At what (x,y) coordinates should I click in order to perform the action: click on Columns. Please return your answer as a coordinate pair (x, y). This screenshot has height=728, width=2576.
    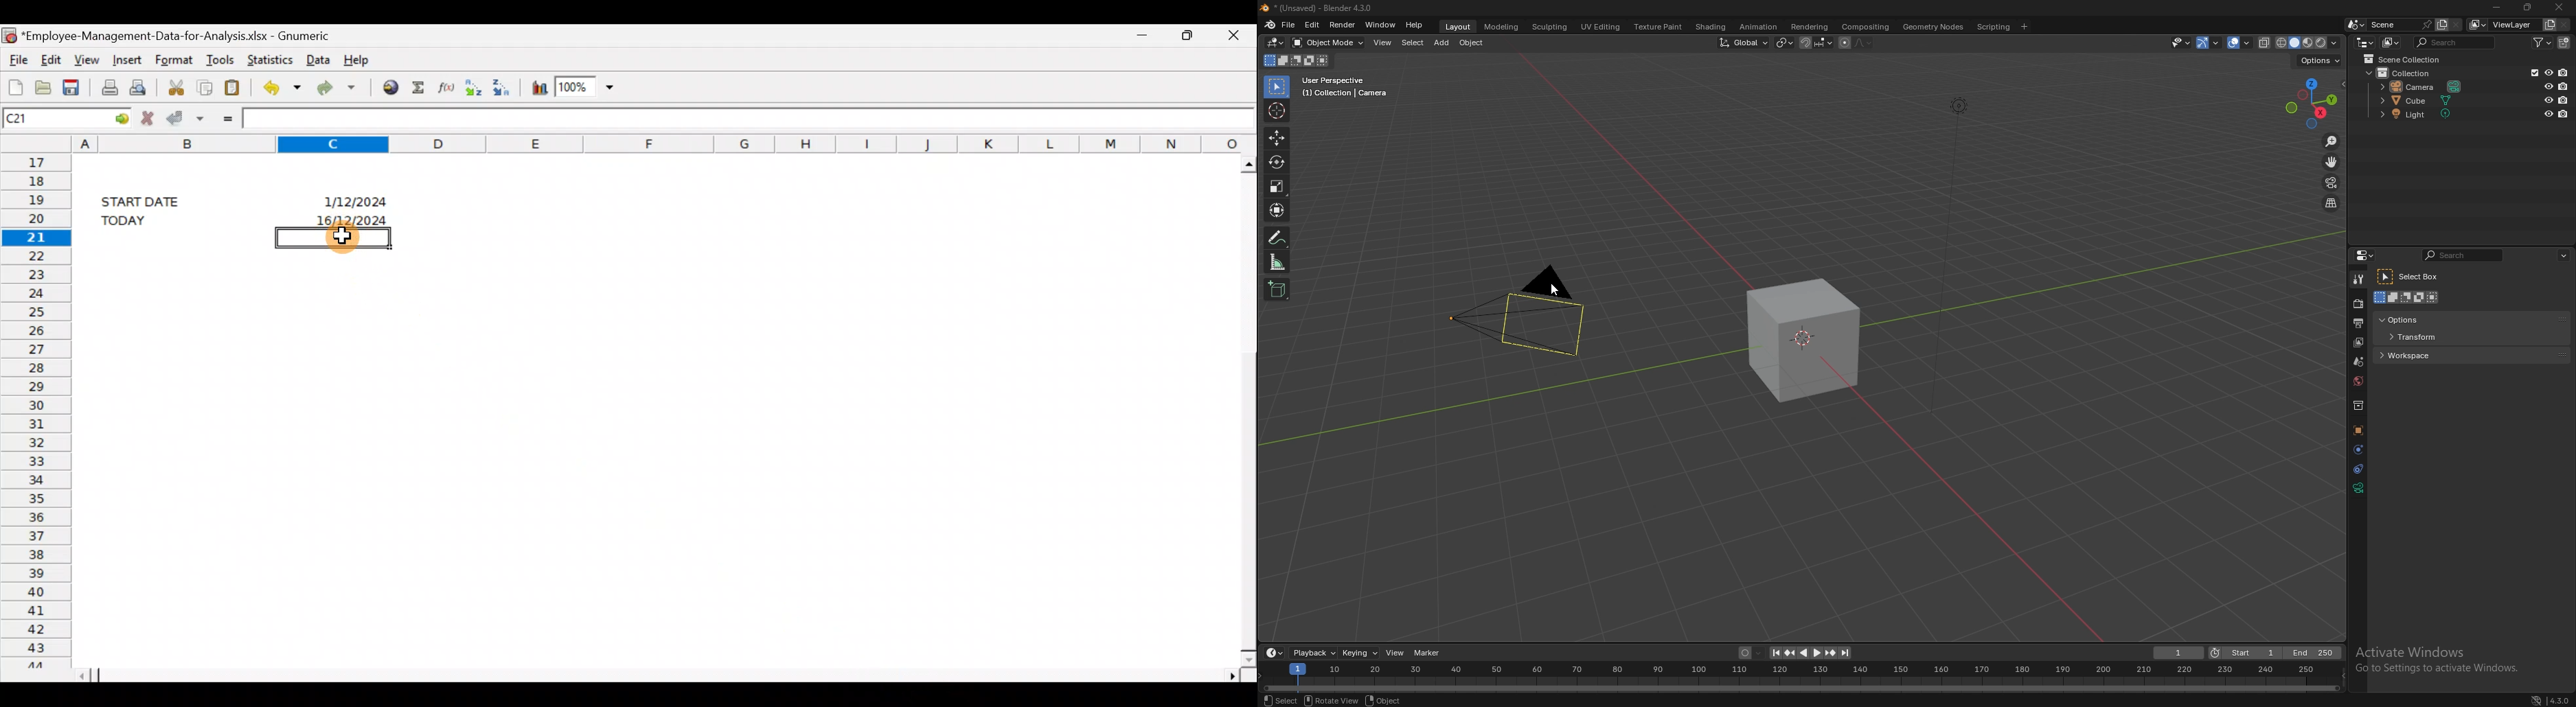
    Looking at the image, I should click on (664, 142).